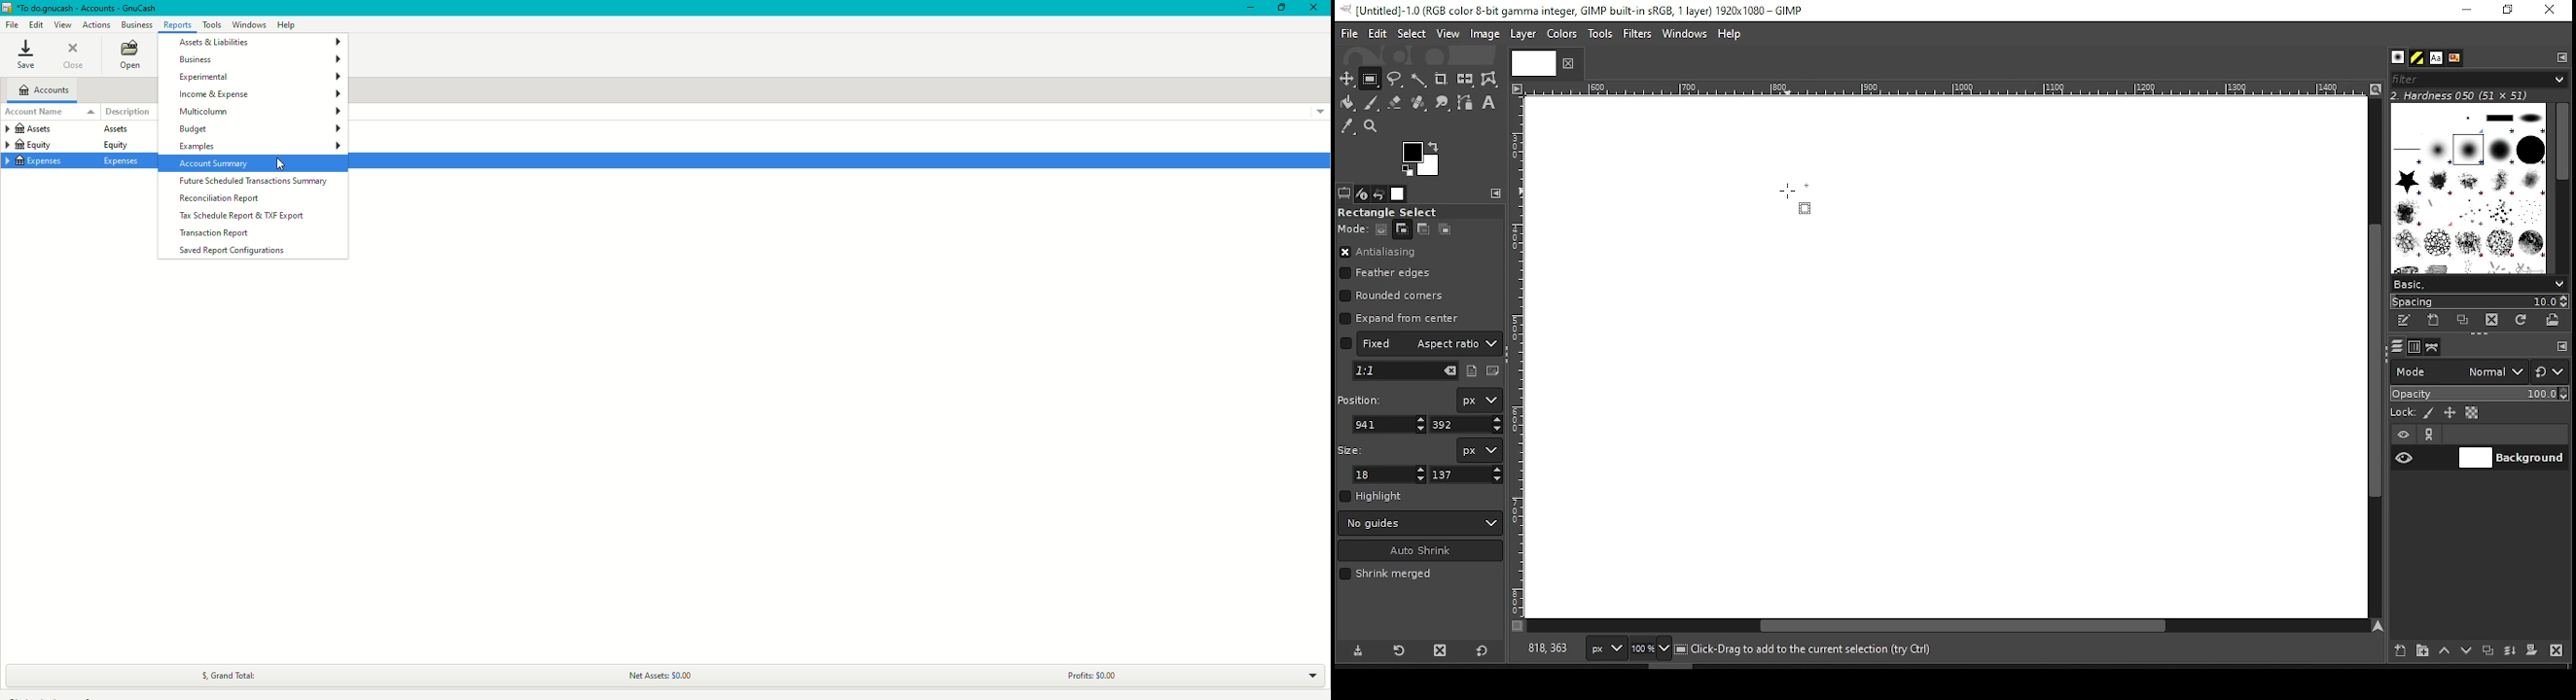 This screenshot has height=700, width=2576. Describe the element at coordinates (1354, 448) in the screenshot. I see `size` at that location.